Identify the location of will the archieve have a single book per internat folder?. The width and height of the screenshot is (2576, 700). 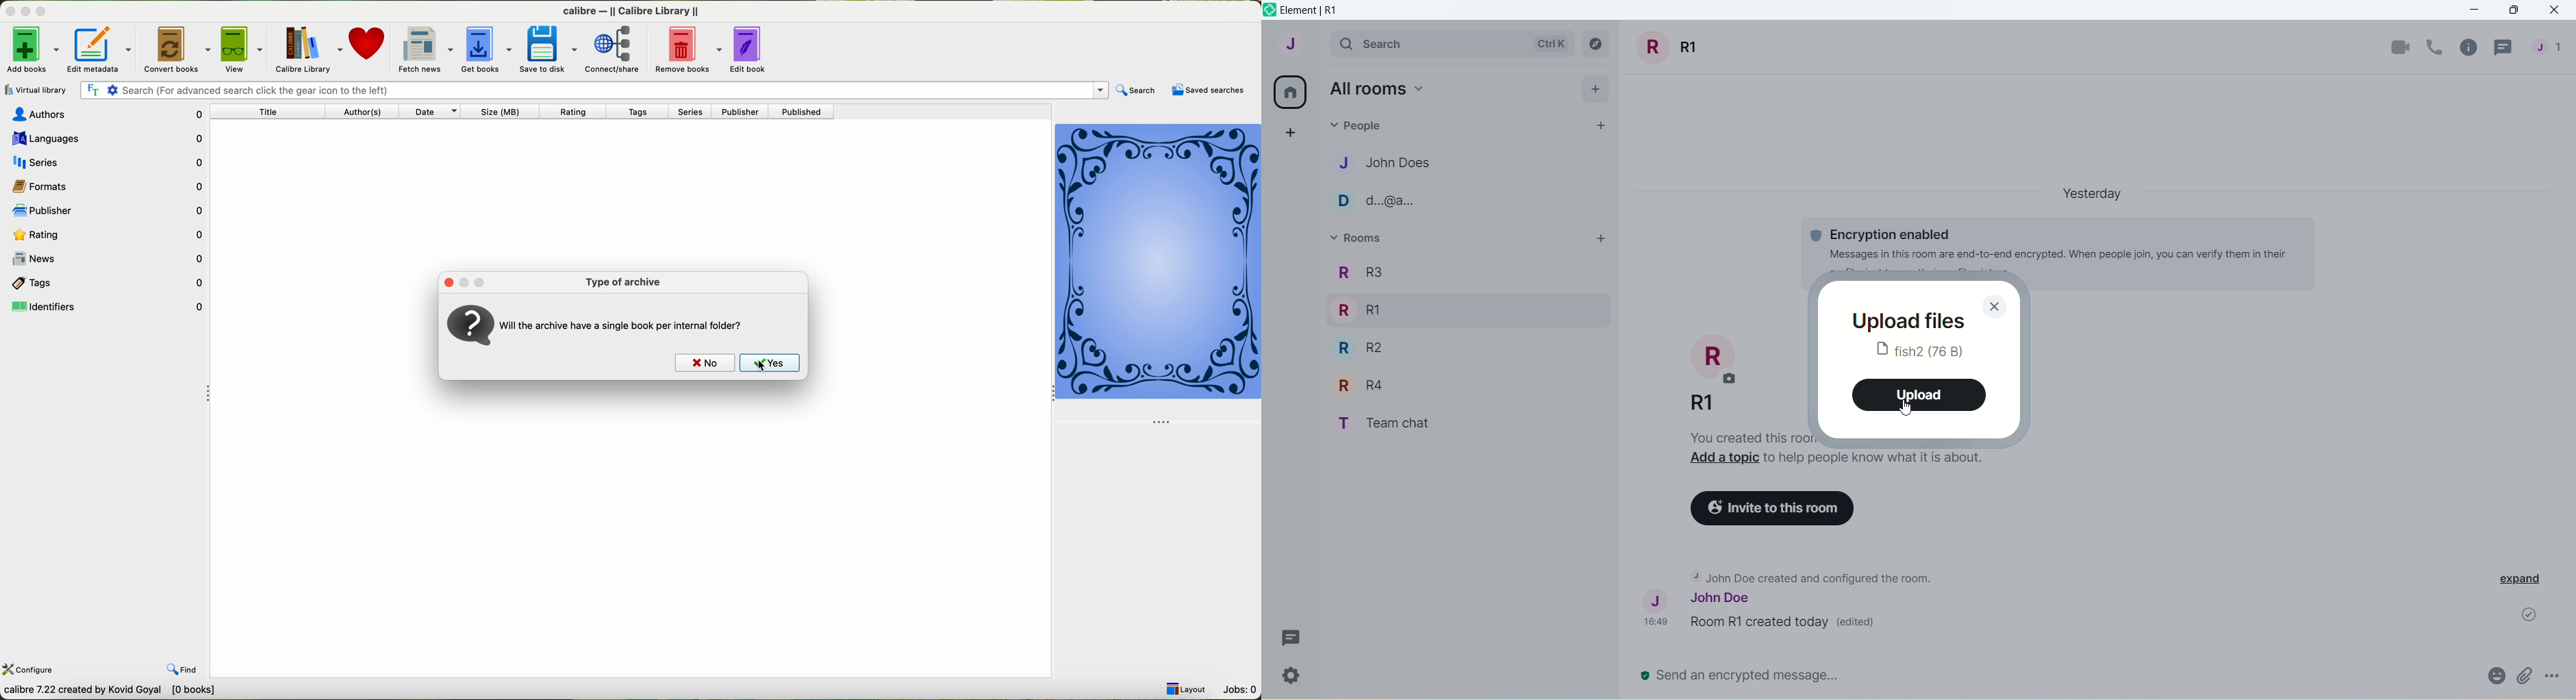
(628, 324).